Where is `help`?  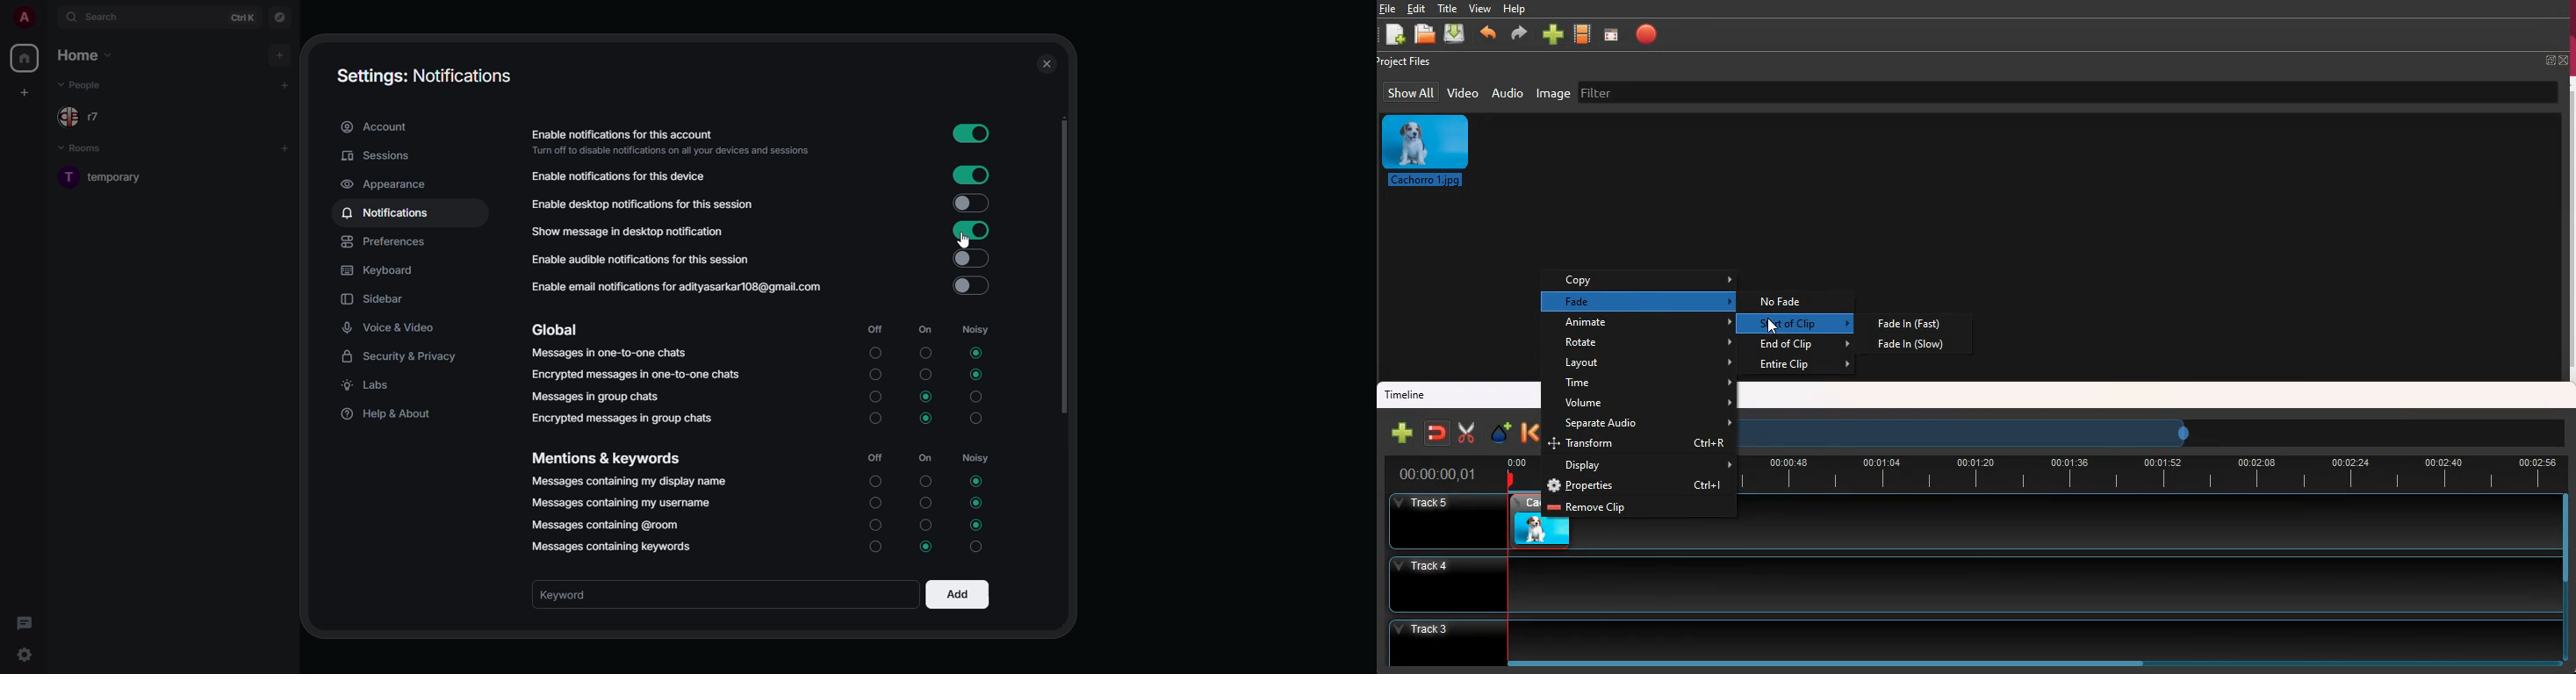
help is located at coordinates (1518, 9).